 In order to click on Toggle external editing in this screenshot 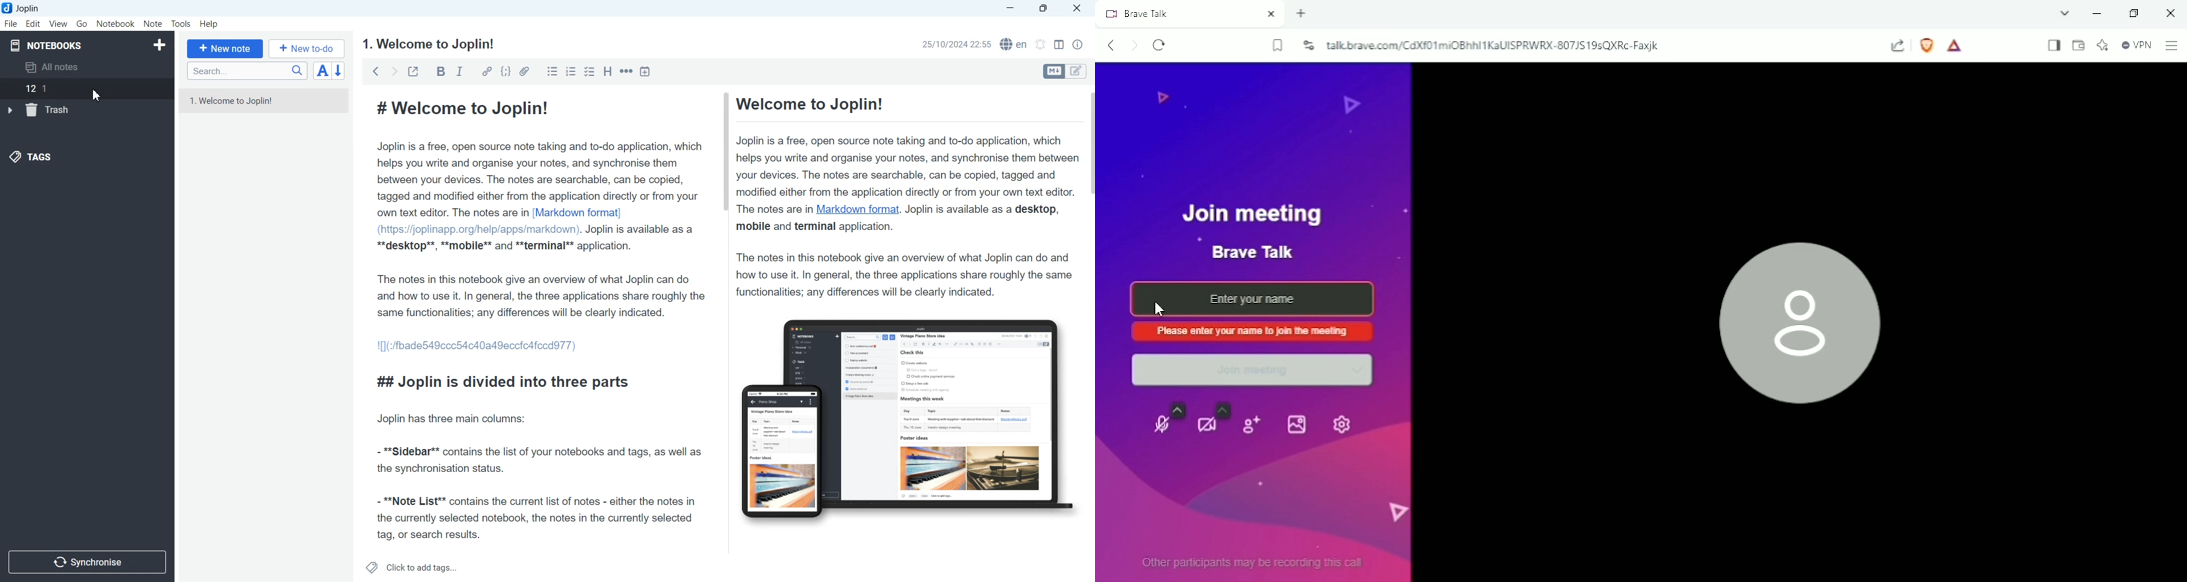, I will do `click(411, 72)`.